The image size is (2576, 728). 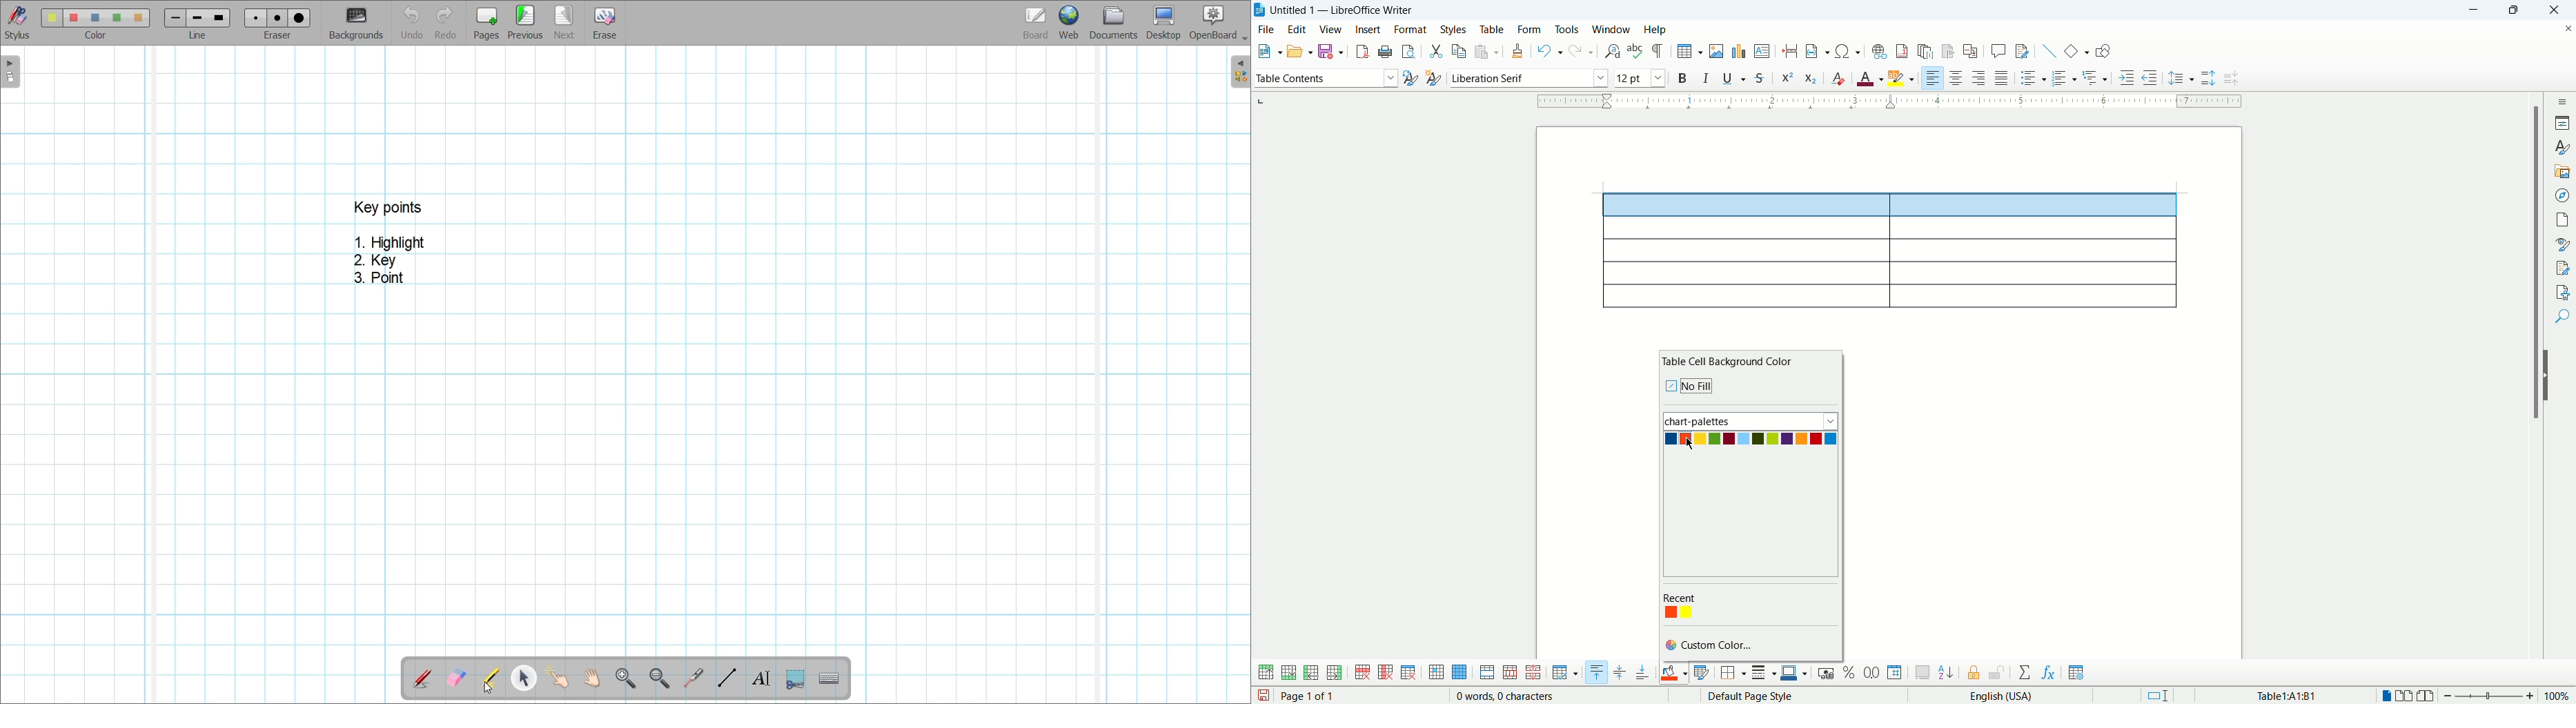 What do you see at coordinates (525, 22) in the screenshot?
I see `Go to previous page` at bounding box center [525, 22].